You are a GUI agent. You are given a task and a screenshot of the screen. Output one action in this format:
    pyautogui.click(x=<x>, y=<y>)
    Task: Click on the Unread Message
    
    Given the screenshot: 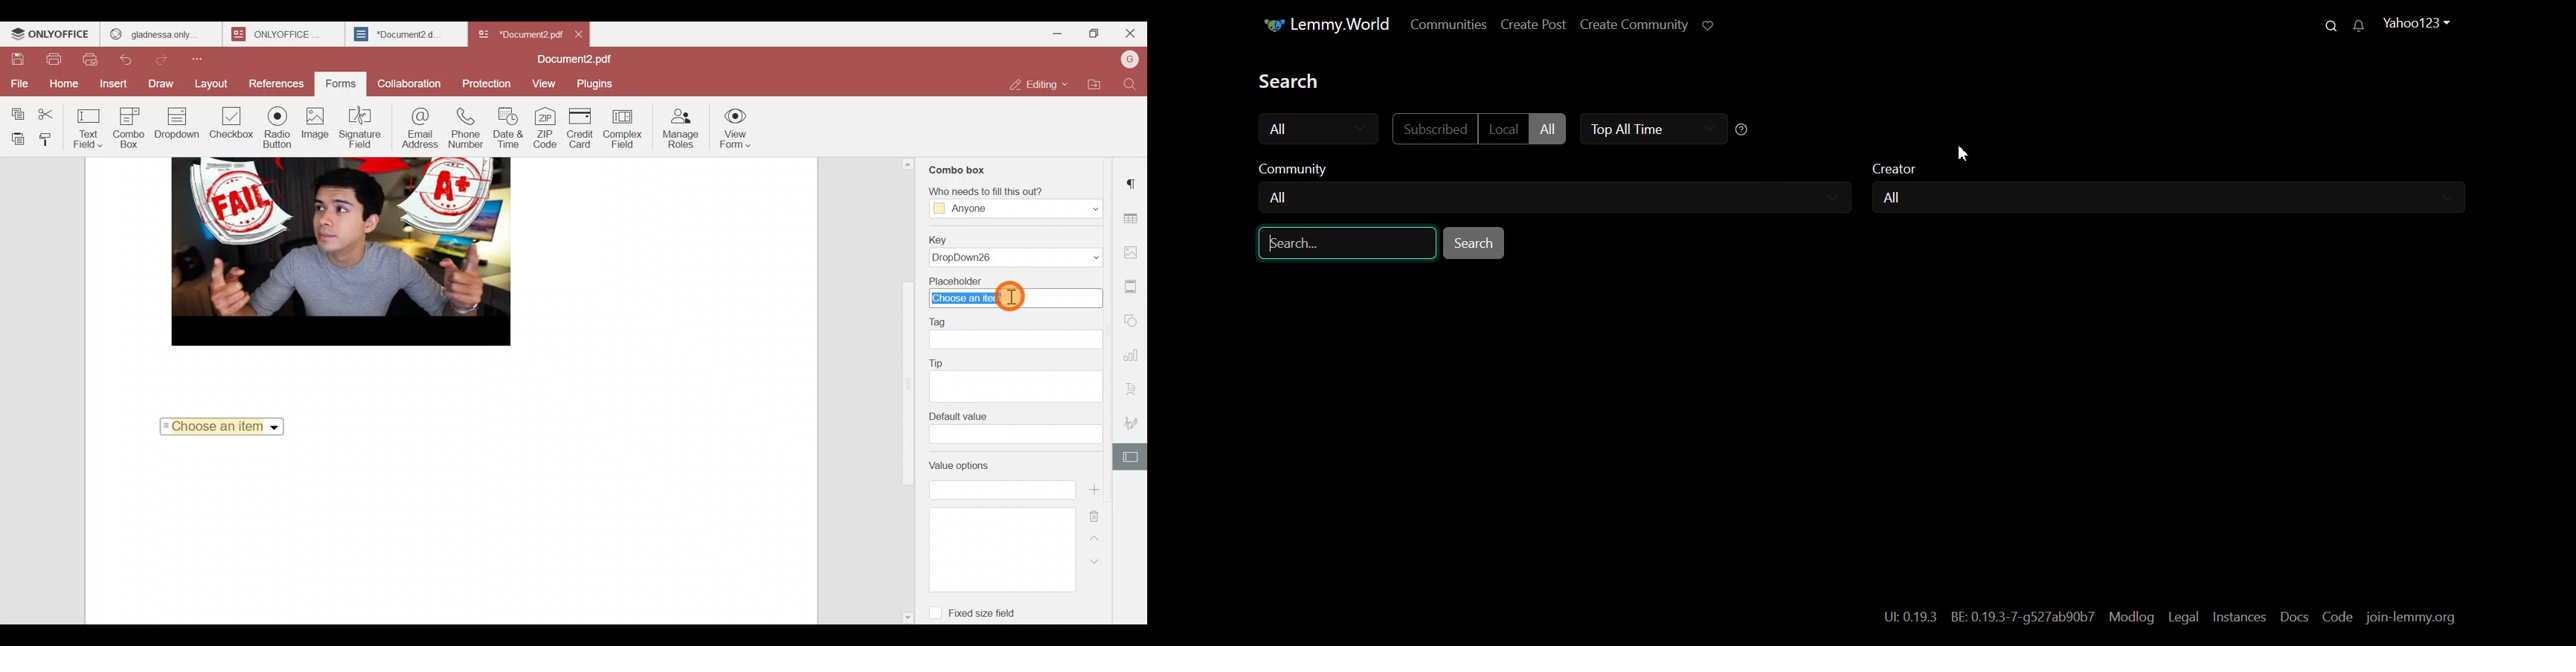 What is the action you would take?
    pyautogui.click(x=2358, y=26)
    